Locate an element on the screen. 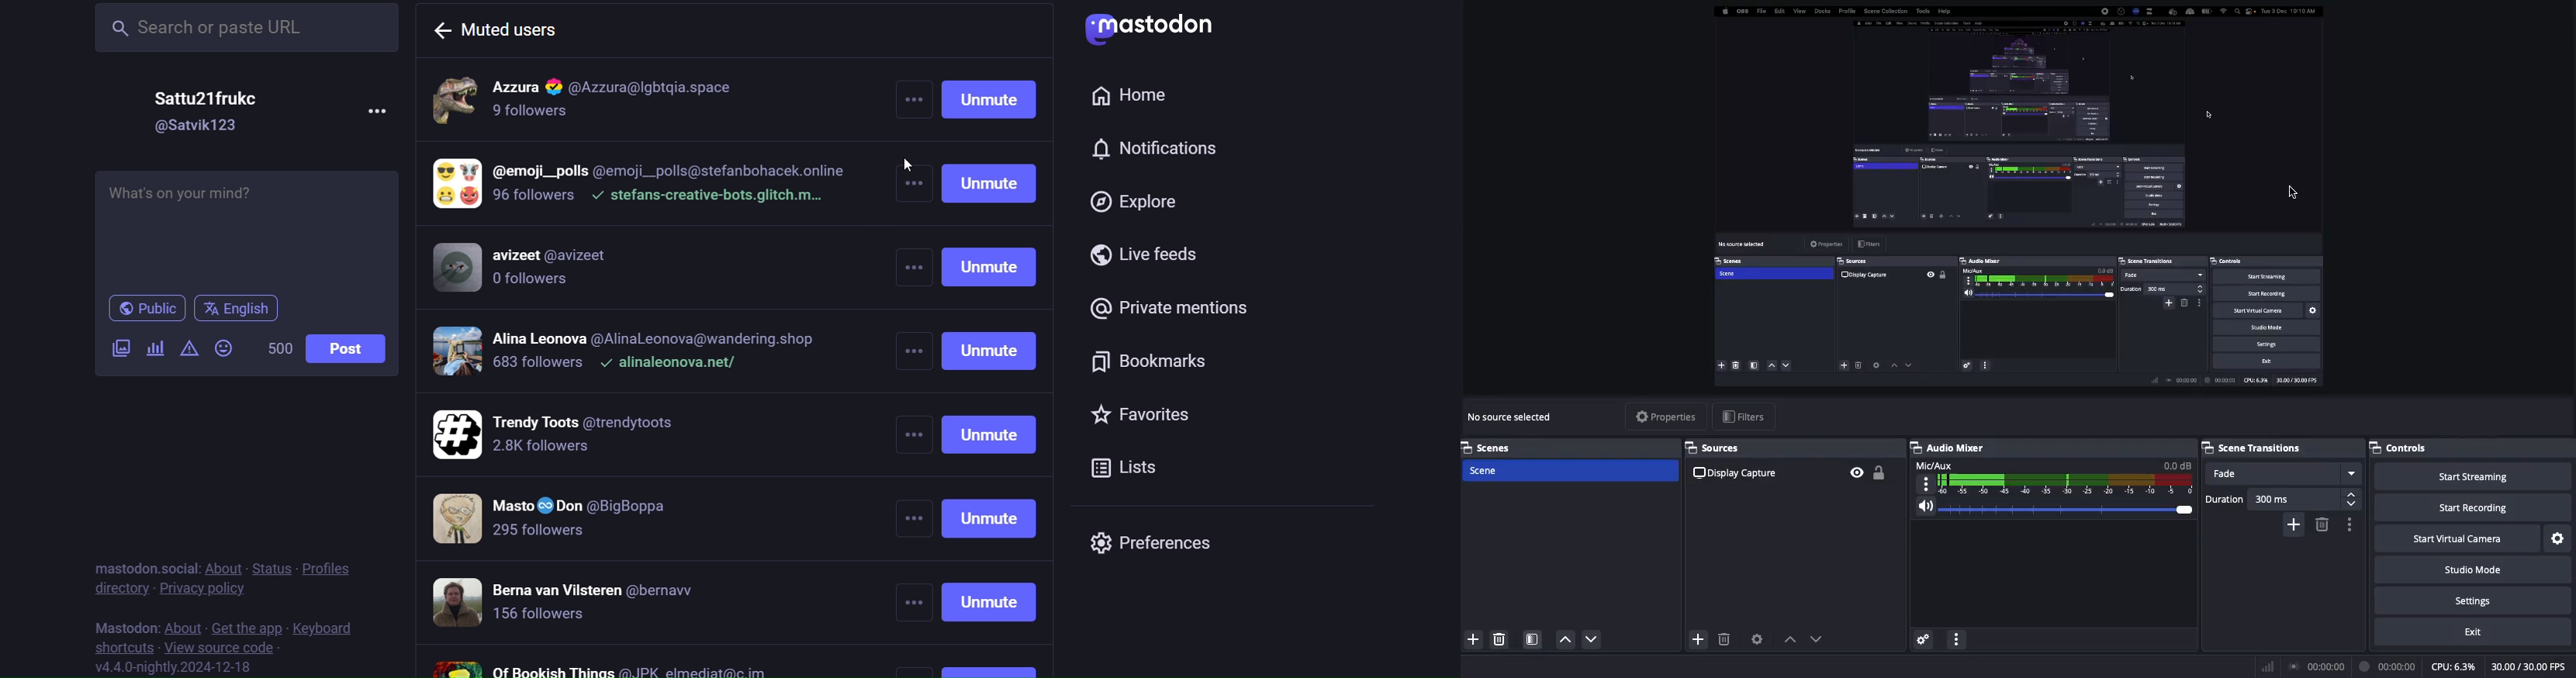  Screen is located at coordinates (2021, 199).